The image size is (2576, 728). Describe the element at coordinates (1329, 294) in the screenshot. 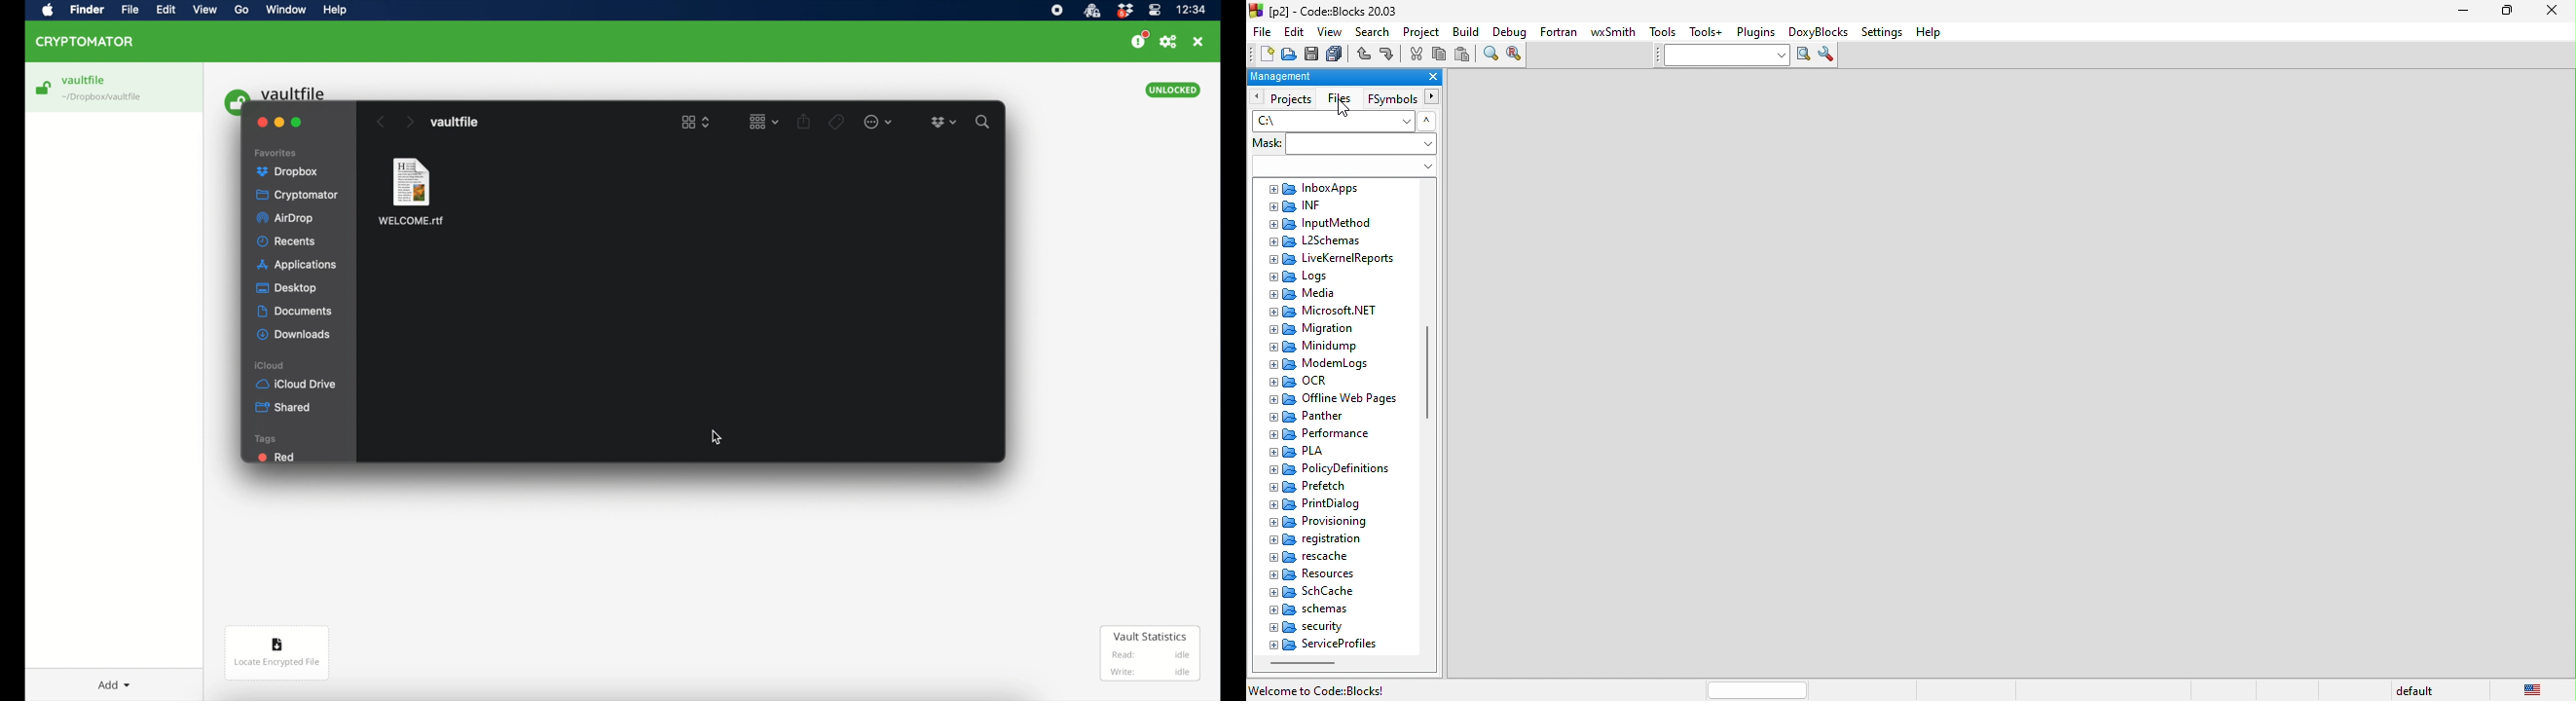

I see `media` at that location.